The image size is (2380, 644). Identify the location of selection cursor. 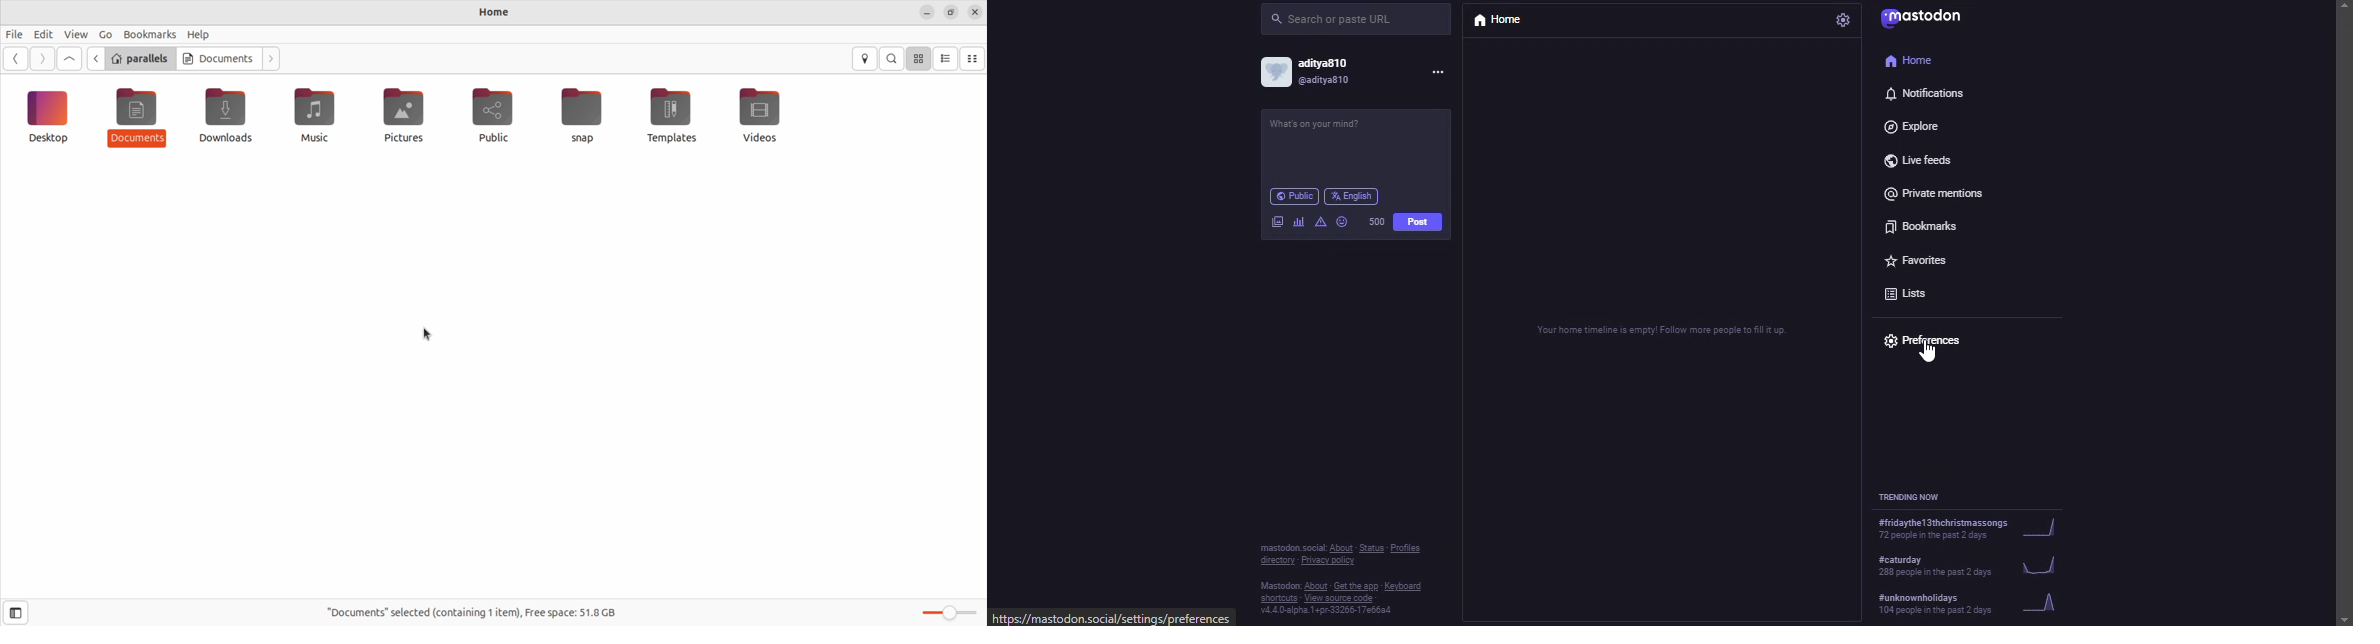
(1927, 352).